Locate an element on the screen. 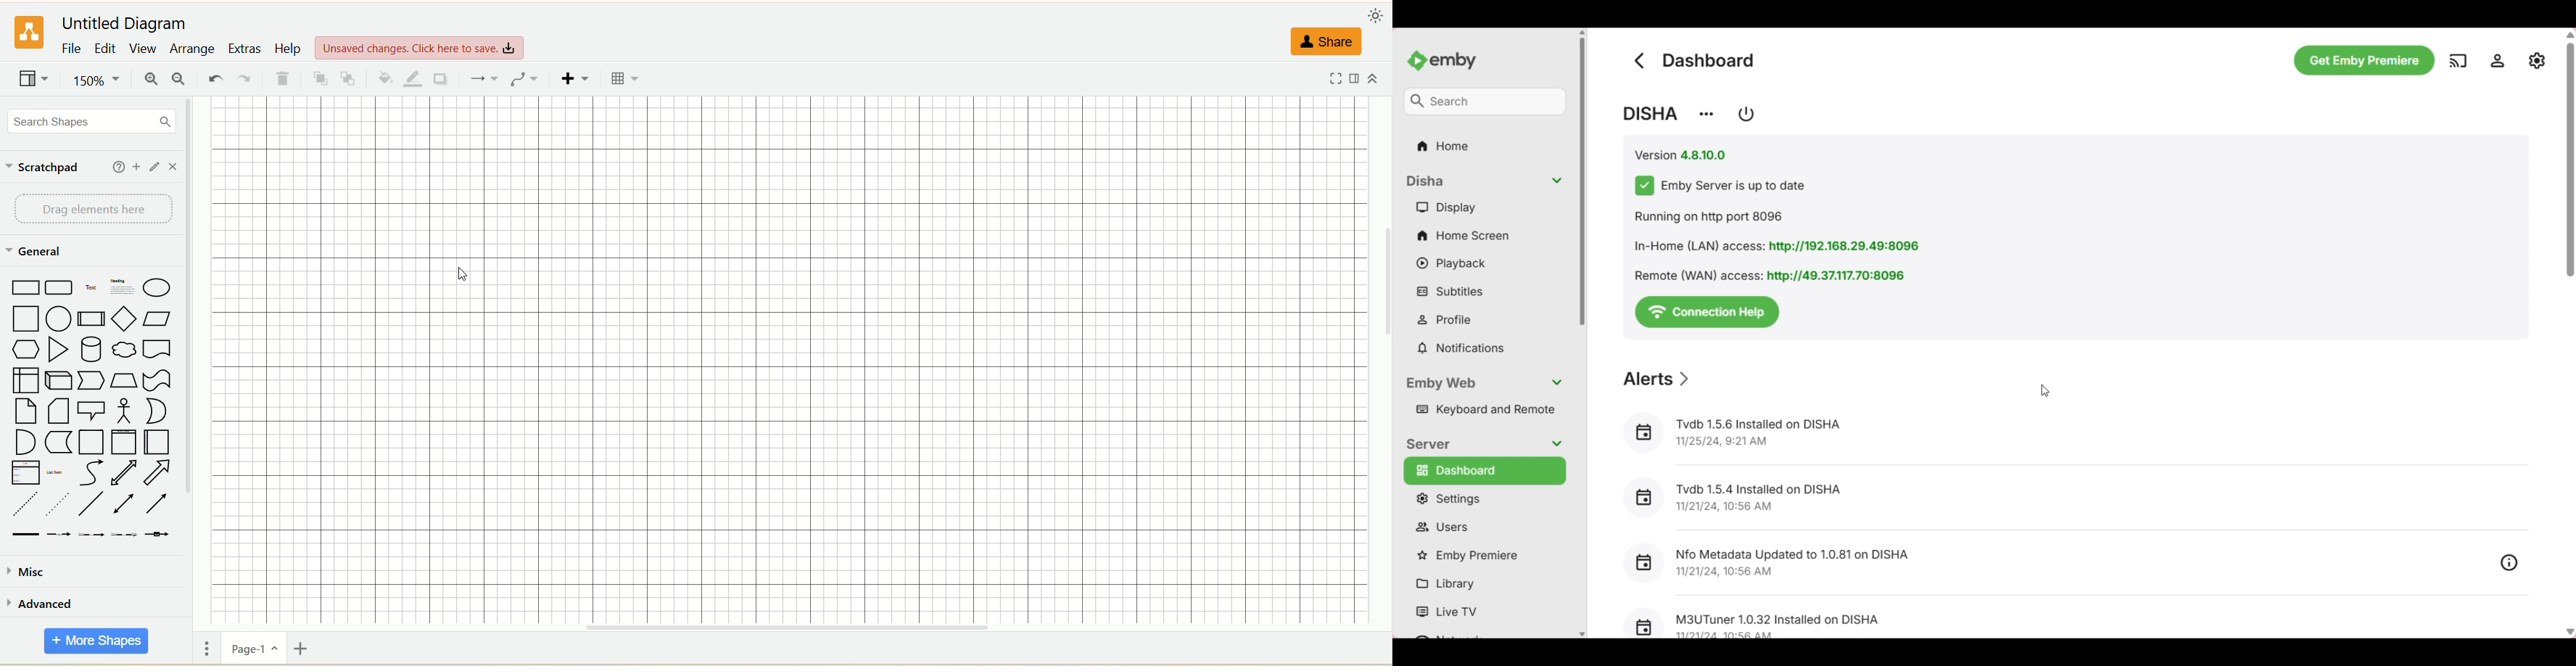 The height and width of the screenshot is (672, 2576). file is located at coordinates (72, 49).